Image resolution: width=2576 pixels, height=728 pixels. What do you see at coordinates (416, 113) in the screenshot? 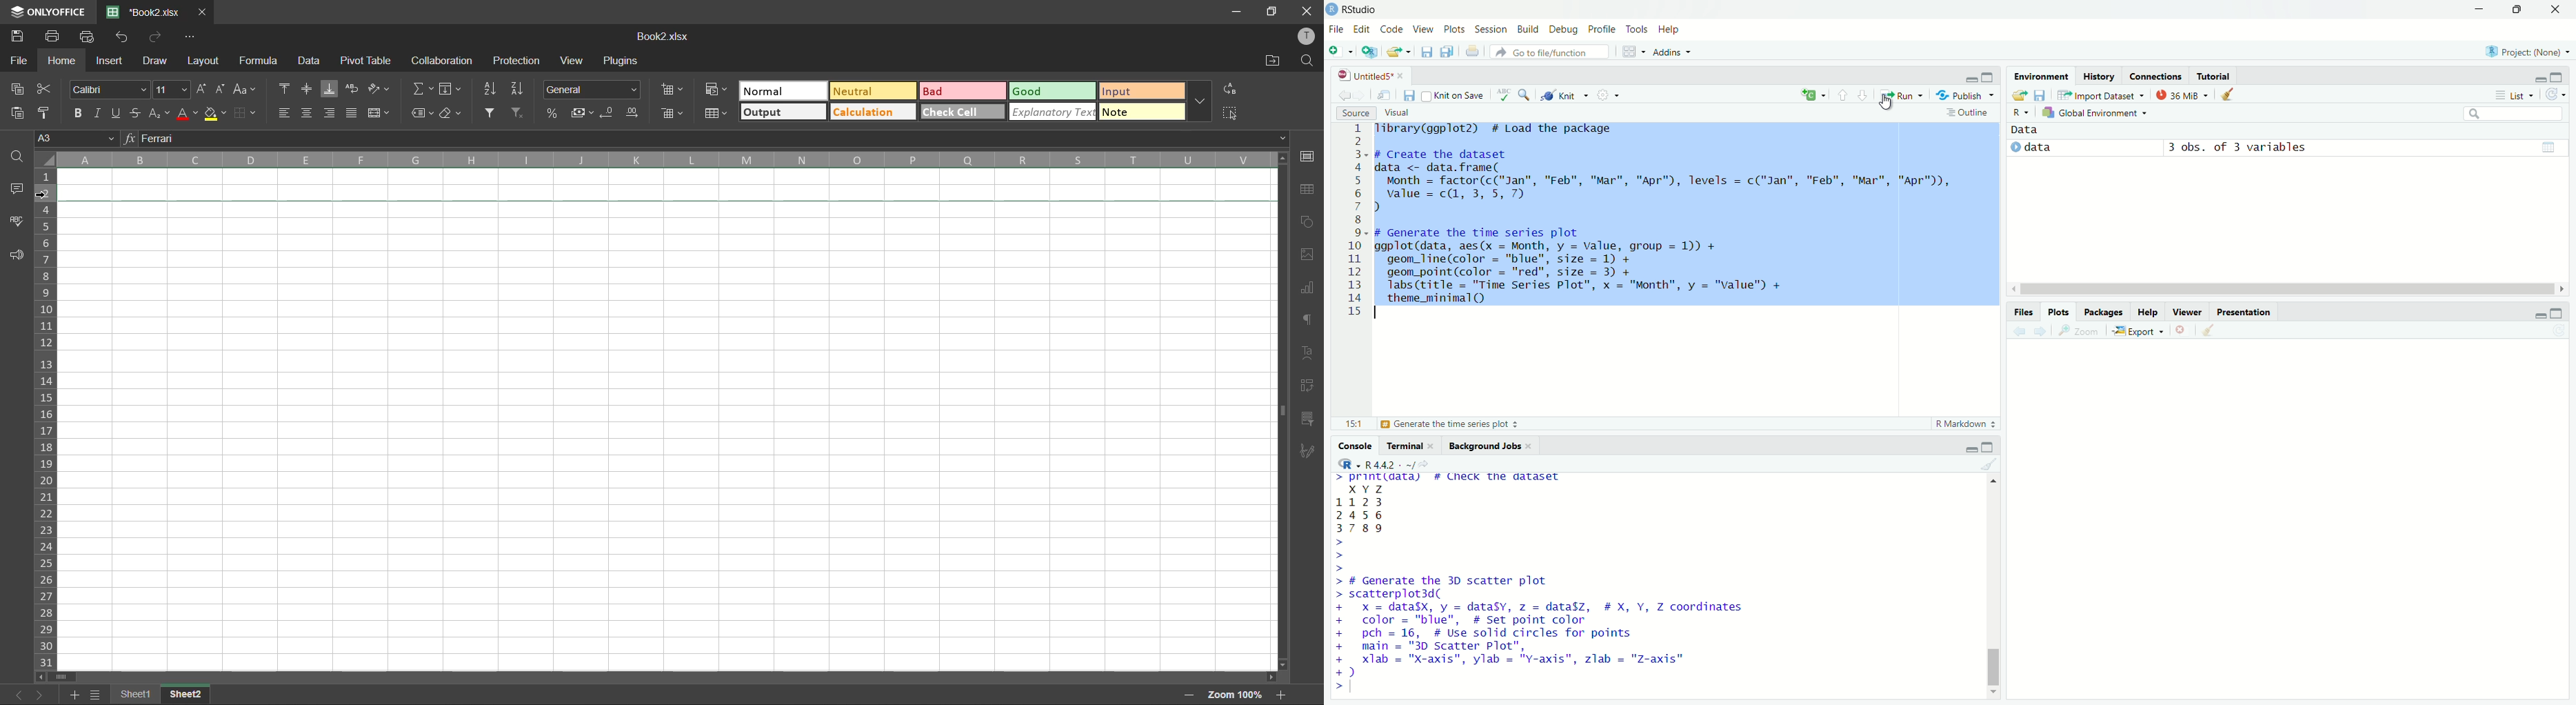
I see `named ranges` at bounding box center [416, 113].